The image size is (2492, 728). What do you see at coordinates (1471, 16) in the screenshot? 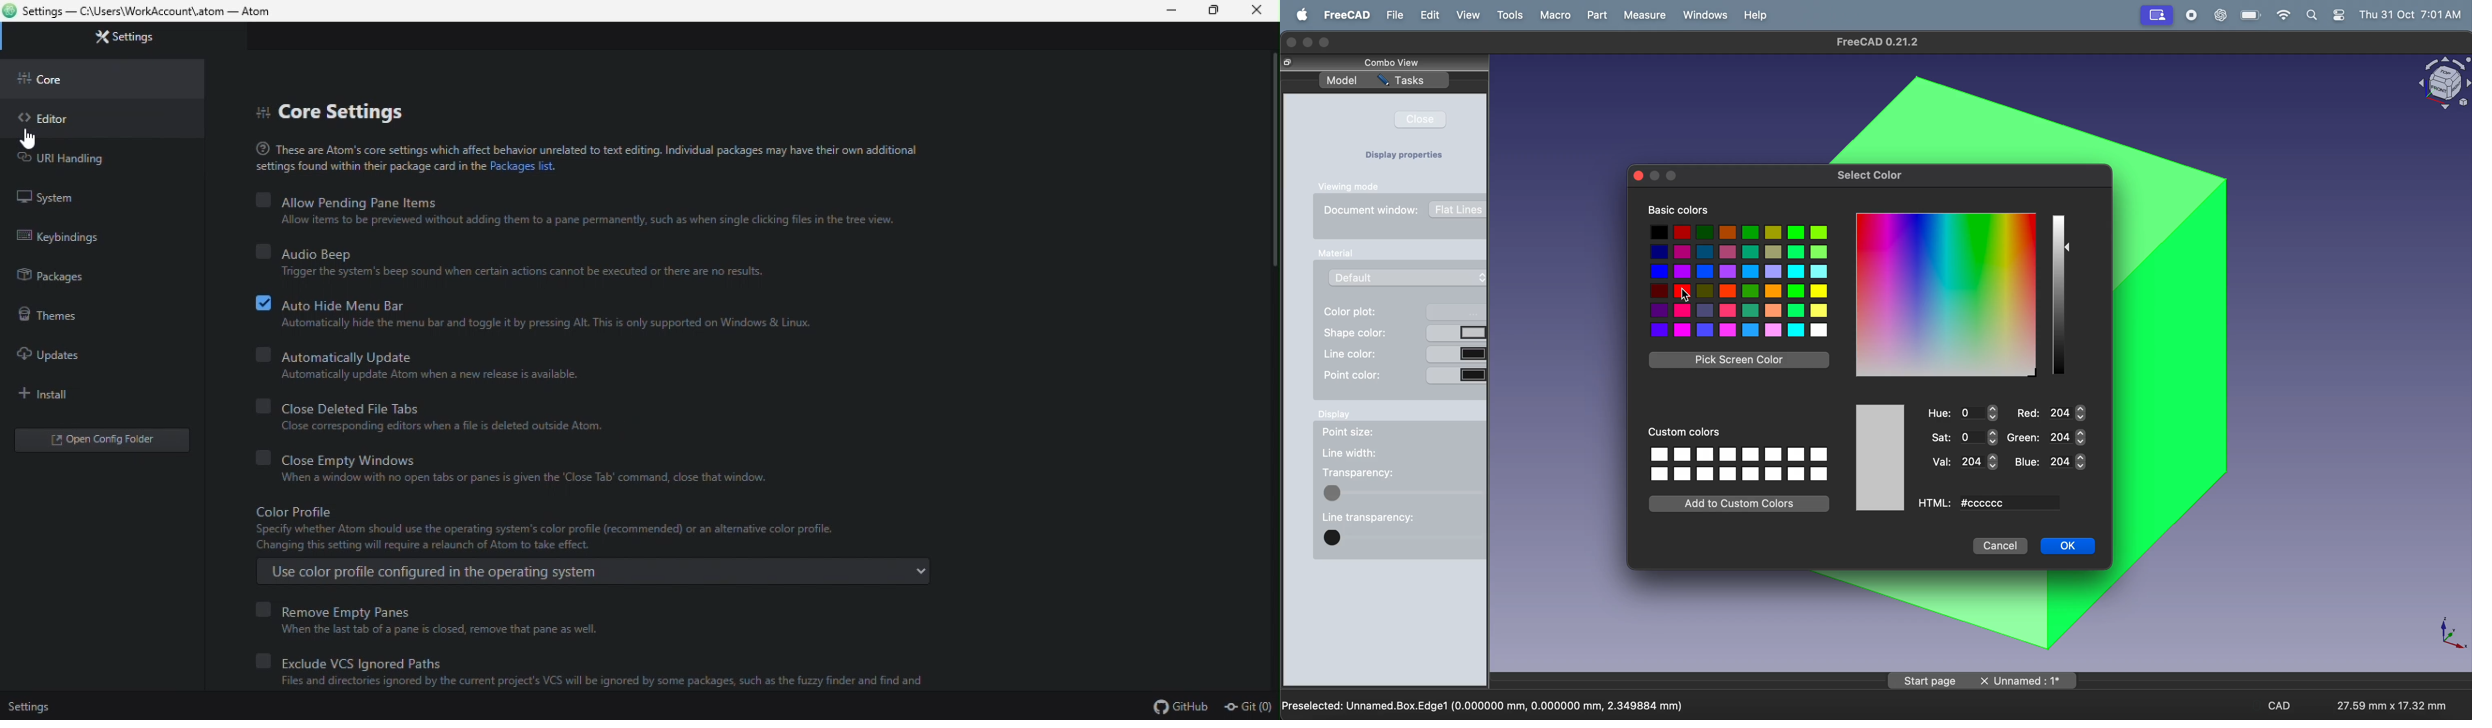
I see `view` at bounding box center [1471, 16].